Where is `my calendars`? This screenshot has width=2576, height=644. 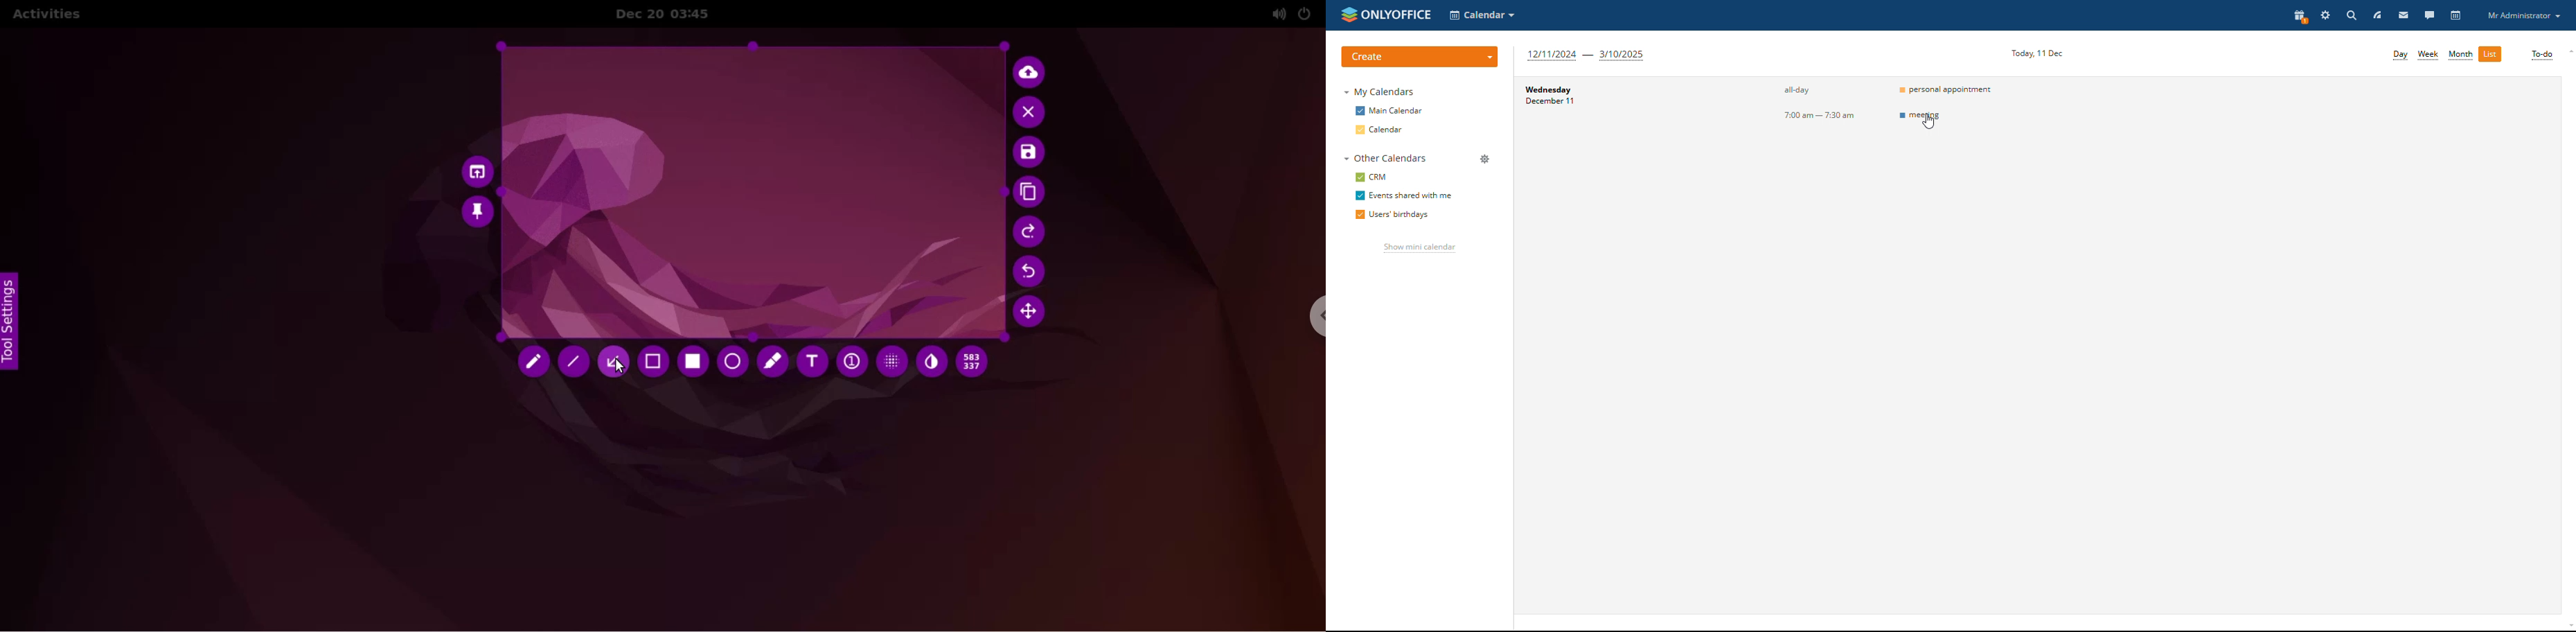 my calendars is located at coordinates (1381, 91).